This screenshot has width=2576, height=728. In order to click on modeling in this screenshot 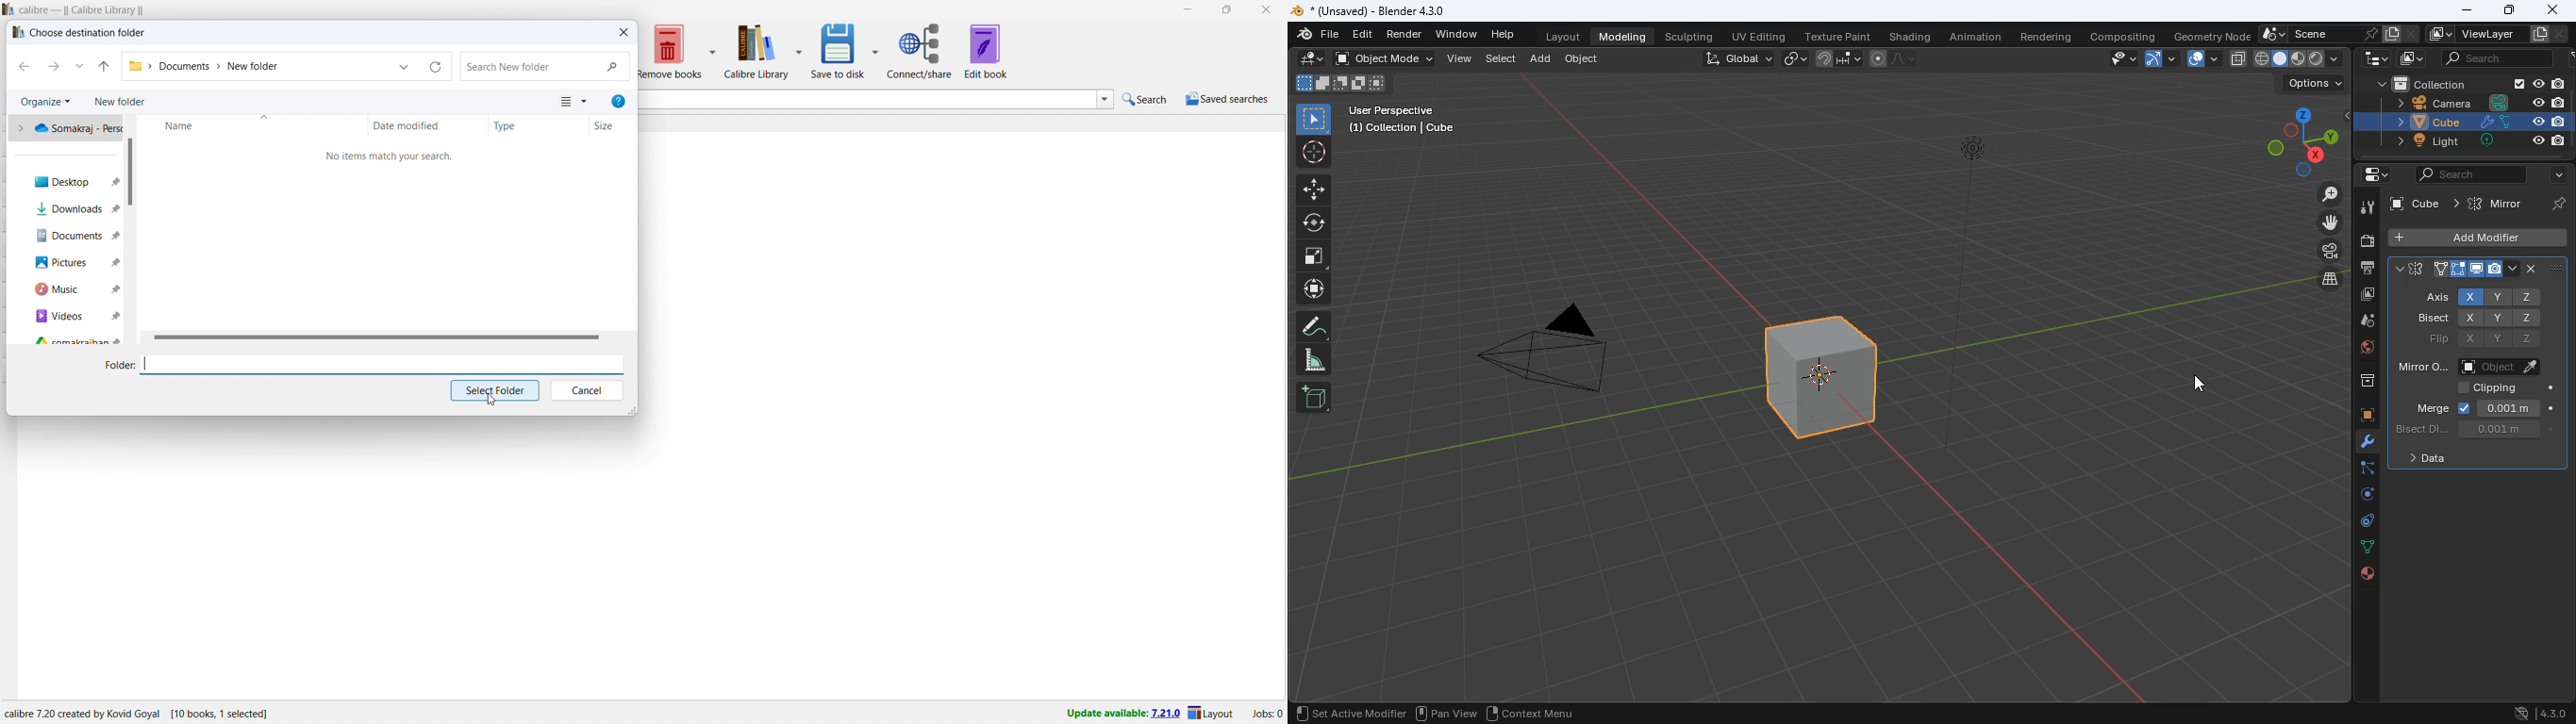, I will do `click(1621, 37)`.